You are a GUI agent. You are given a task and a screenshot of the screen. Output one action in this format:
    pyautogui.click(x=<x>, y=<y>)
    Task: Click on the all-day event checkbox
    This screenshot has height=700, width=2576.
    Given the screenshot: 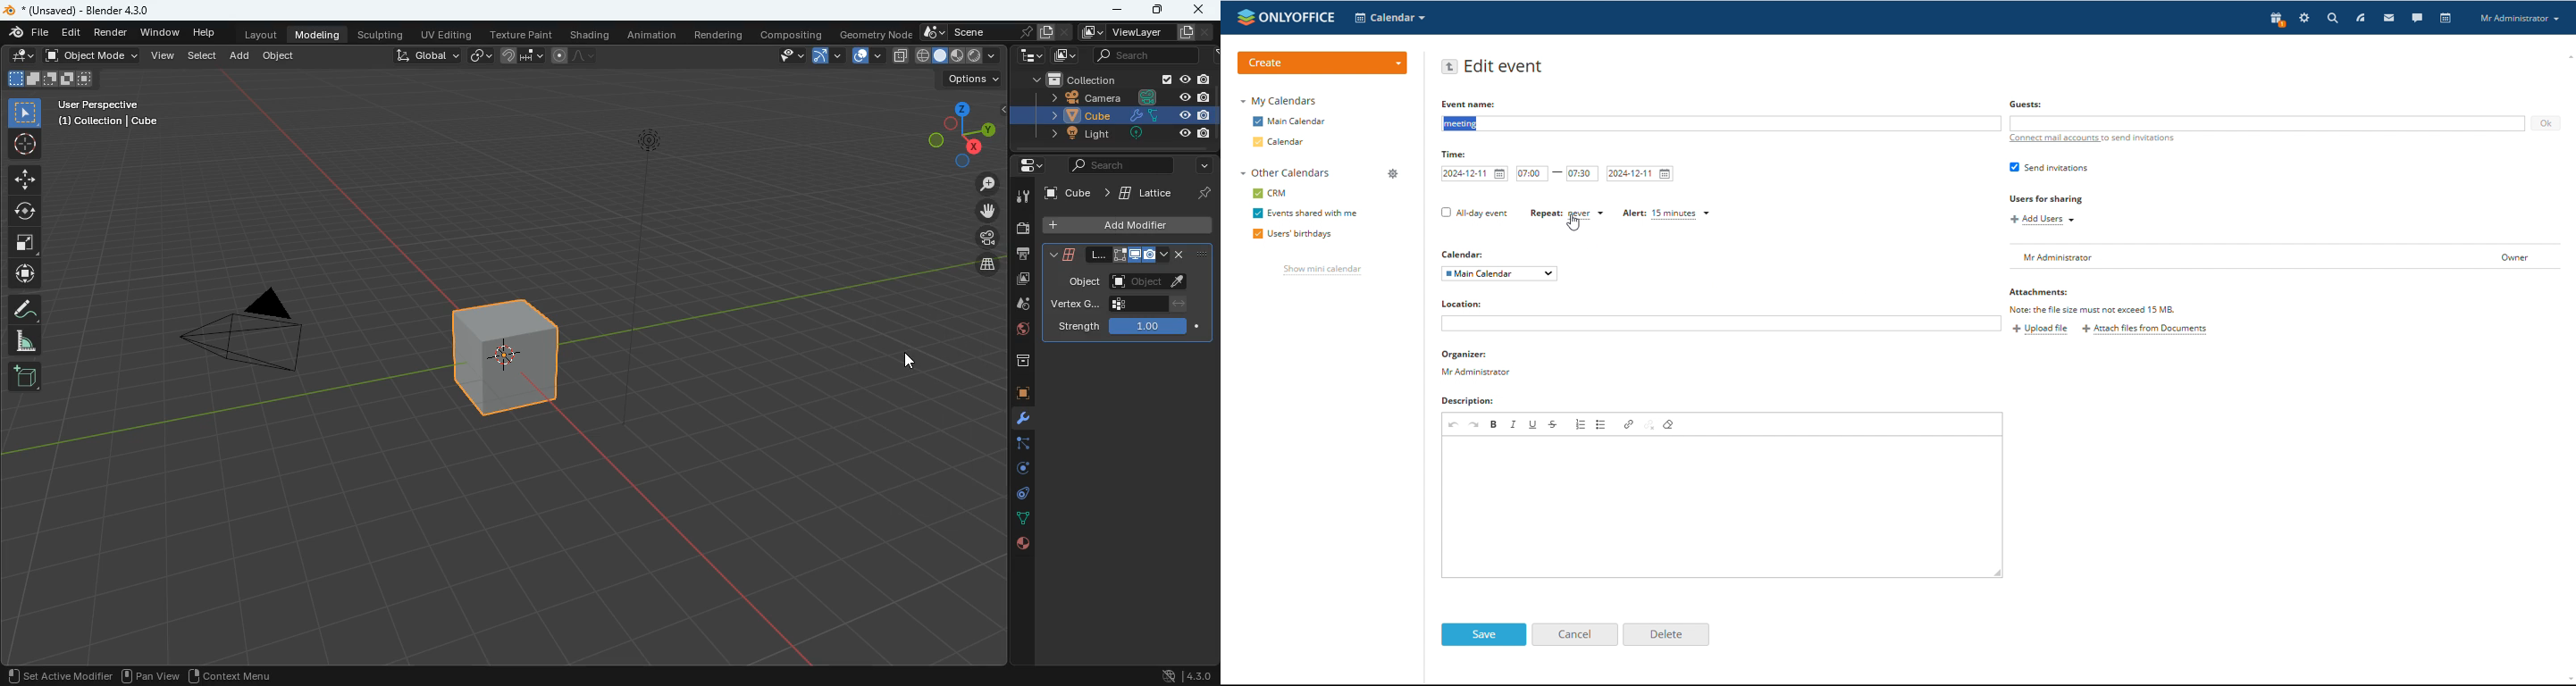 What is the action you would take?
    pyautogui.click(x=1473, y=212)
    